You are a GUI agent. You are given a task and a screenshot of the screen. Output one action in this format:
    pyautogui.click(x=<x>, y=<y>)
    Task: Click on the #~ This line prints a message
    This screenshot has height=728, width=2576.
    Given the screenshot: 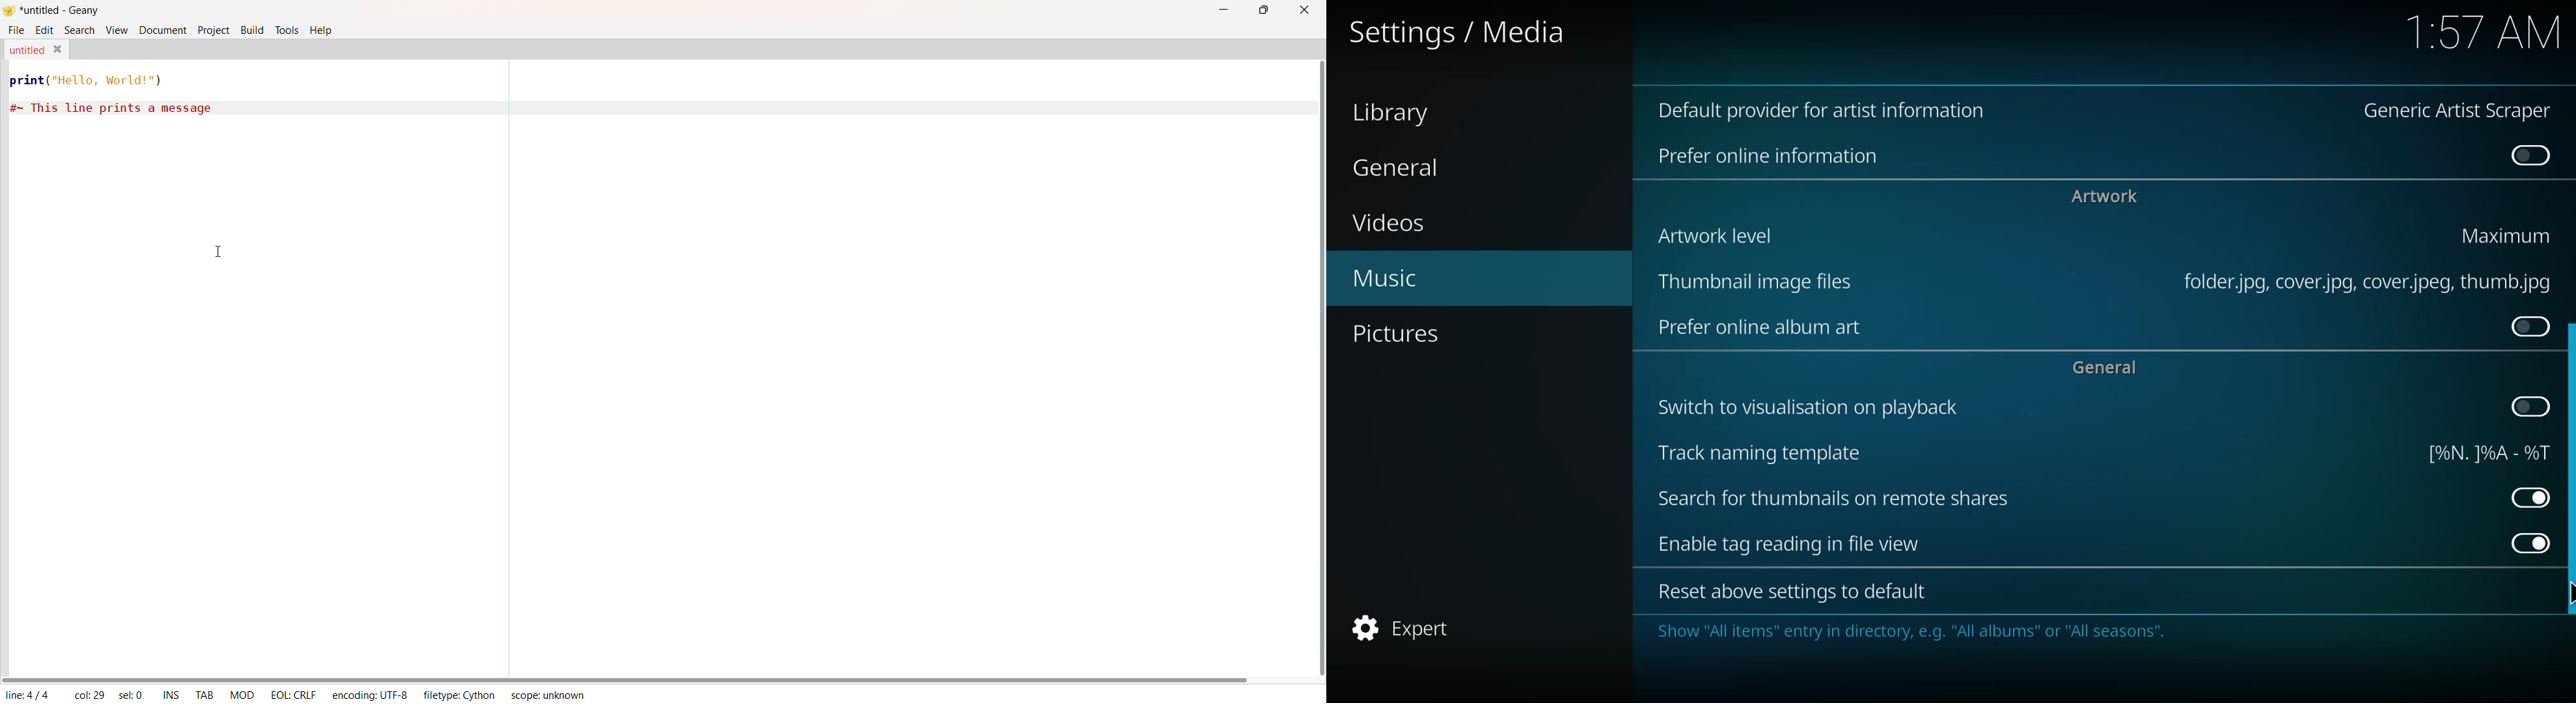 What is the action you would take?
    pyautogui.click(x=129, y=109)
    